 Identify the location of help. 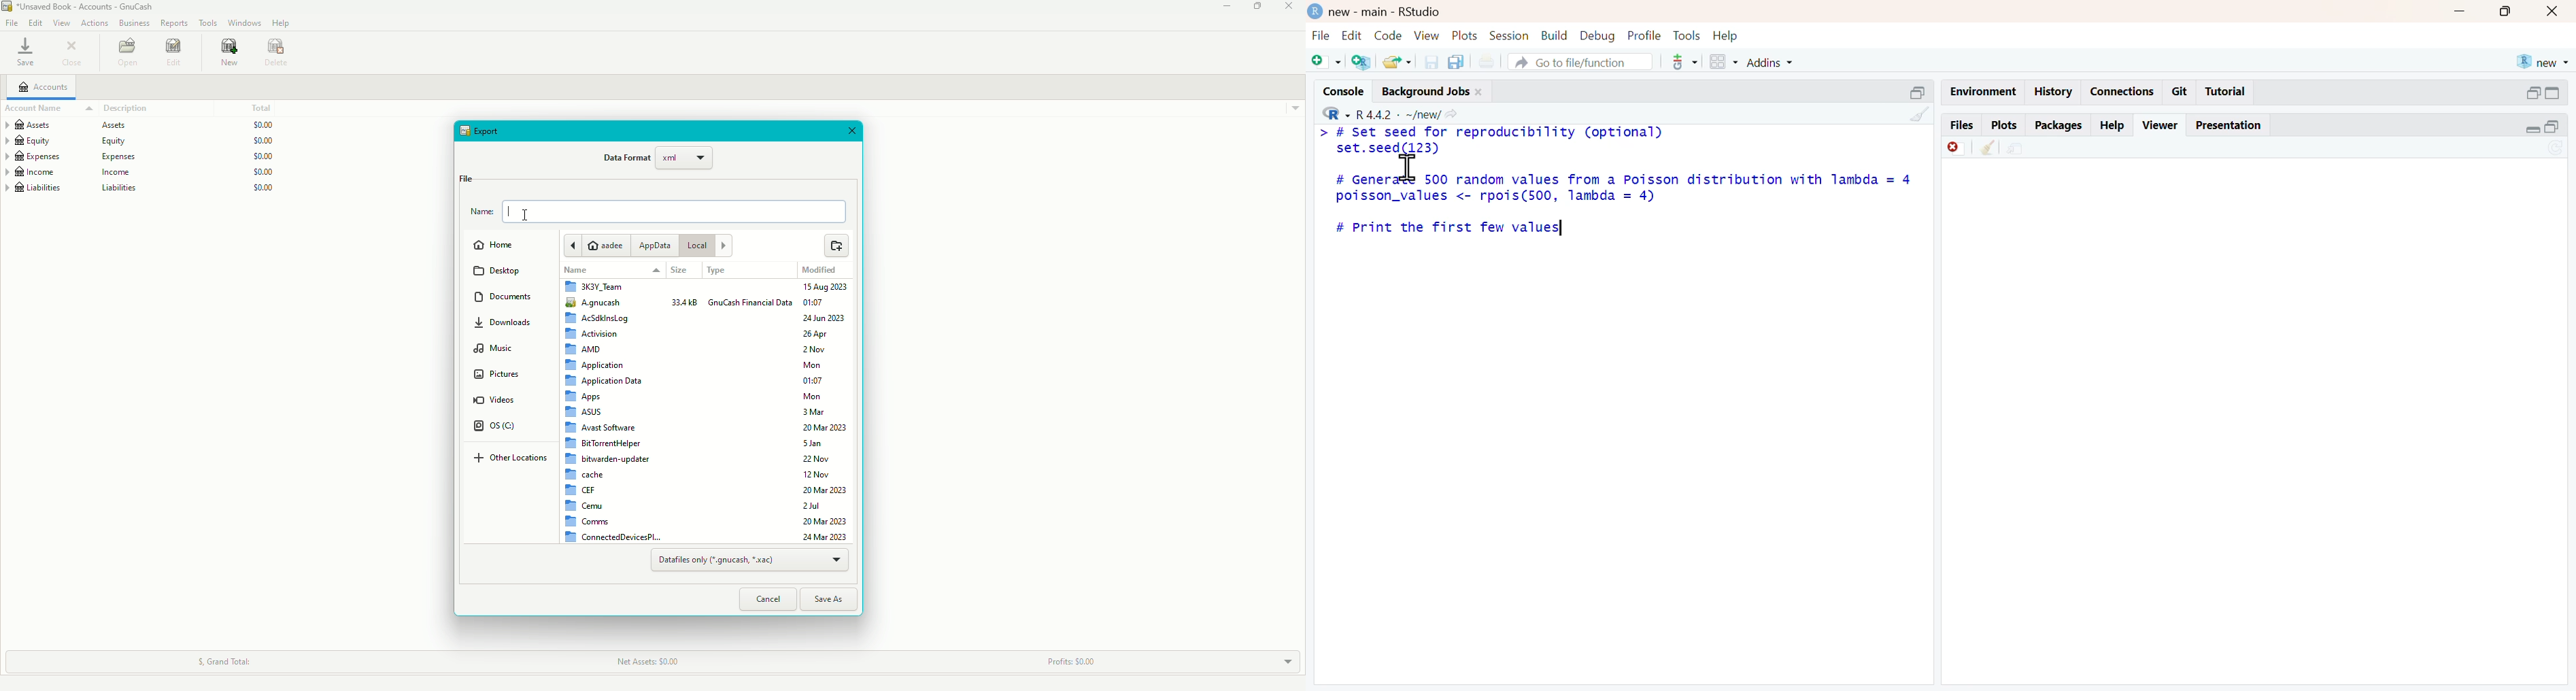
(1726, 36).